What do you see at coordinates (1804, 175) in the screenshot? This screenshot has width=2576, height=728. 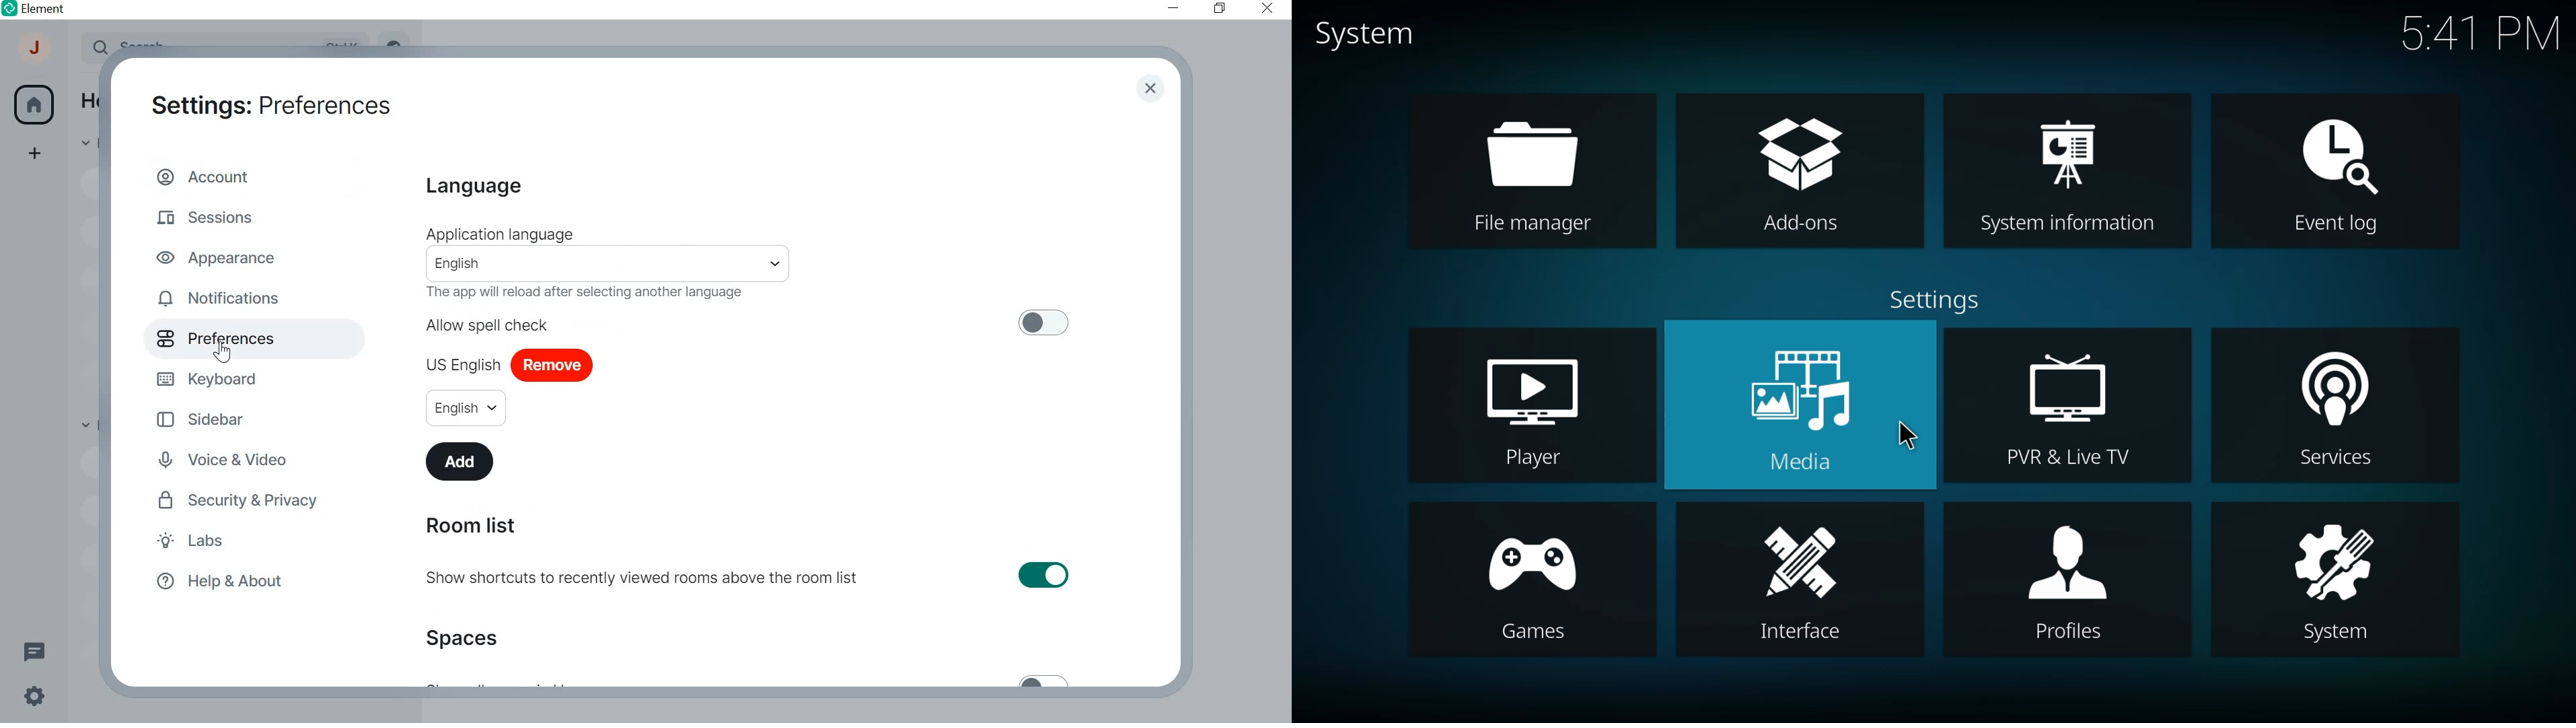 I see `add-ons` at bounding box center [1804, 175].